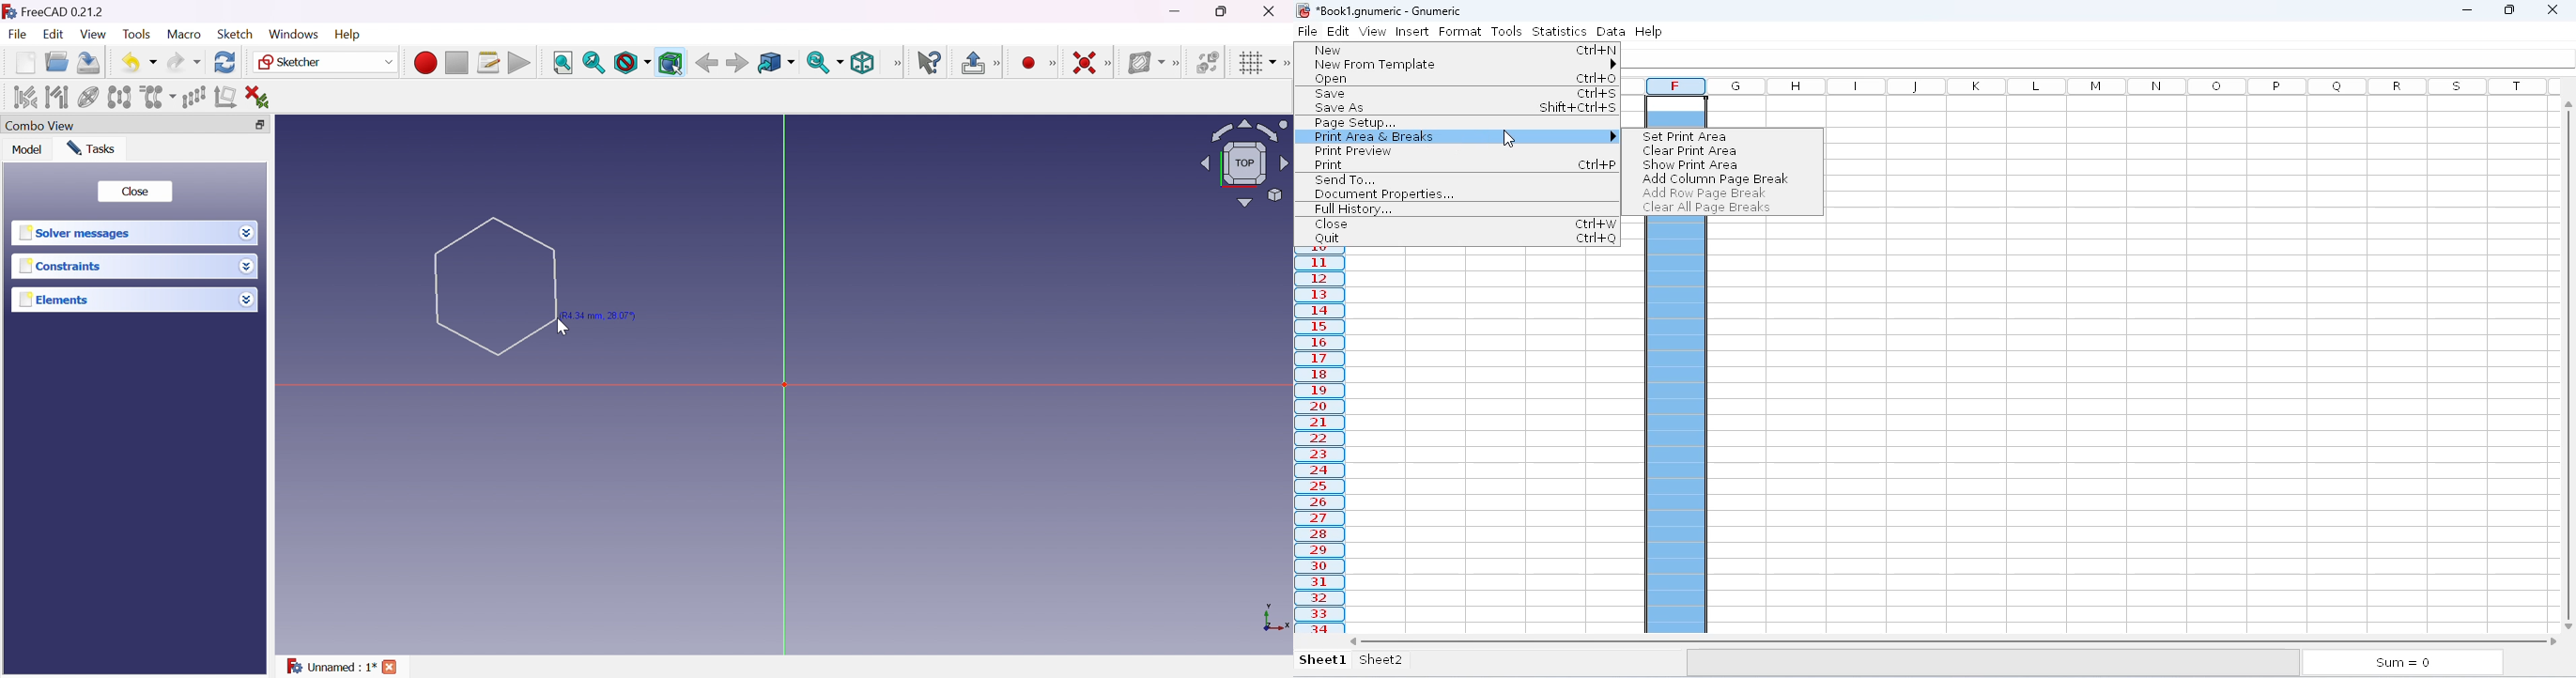 This screenshot has width=2576, height=700. I want to click on windows, so click(294, 34).